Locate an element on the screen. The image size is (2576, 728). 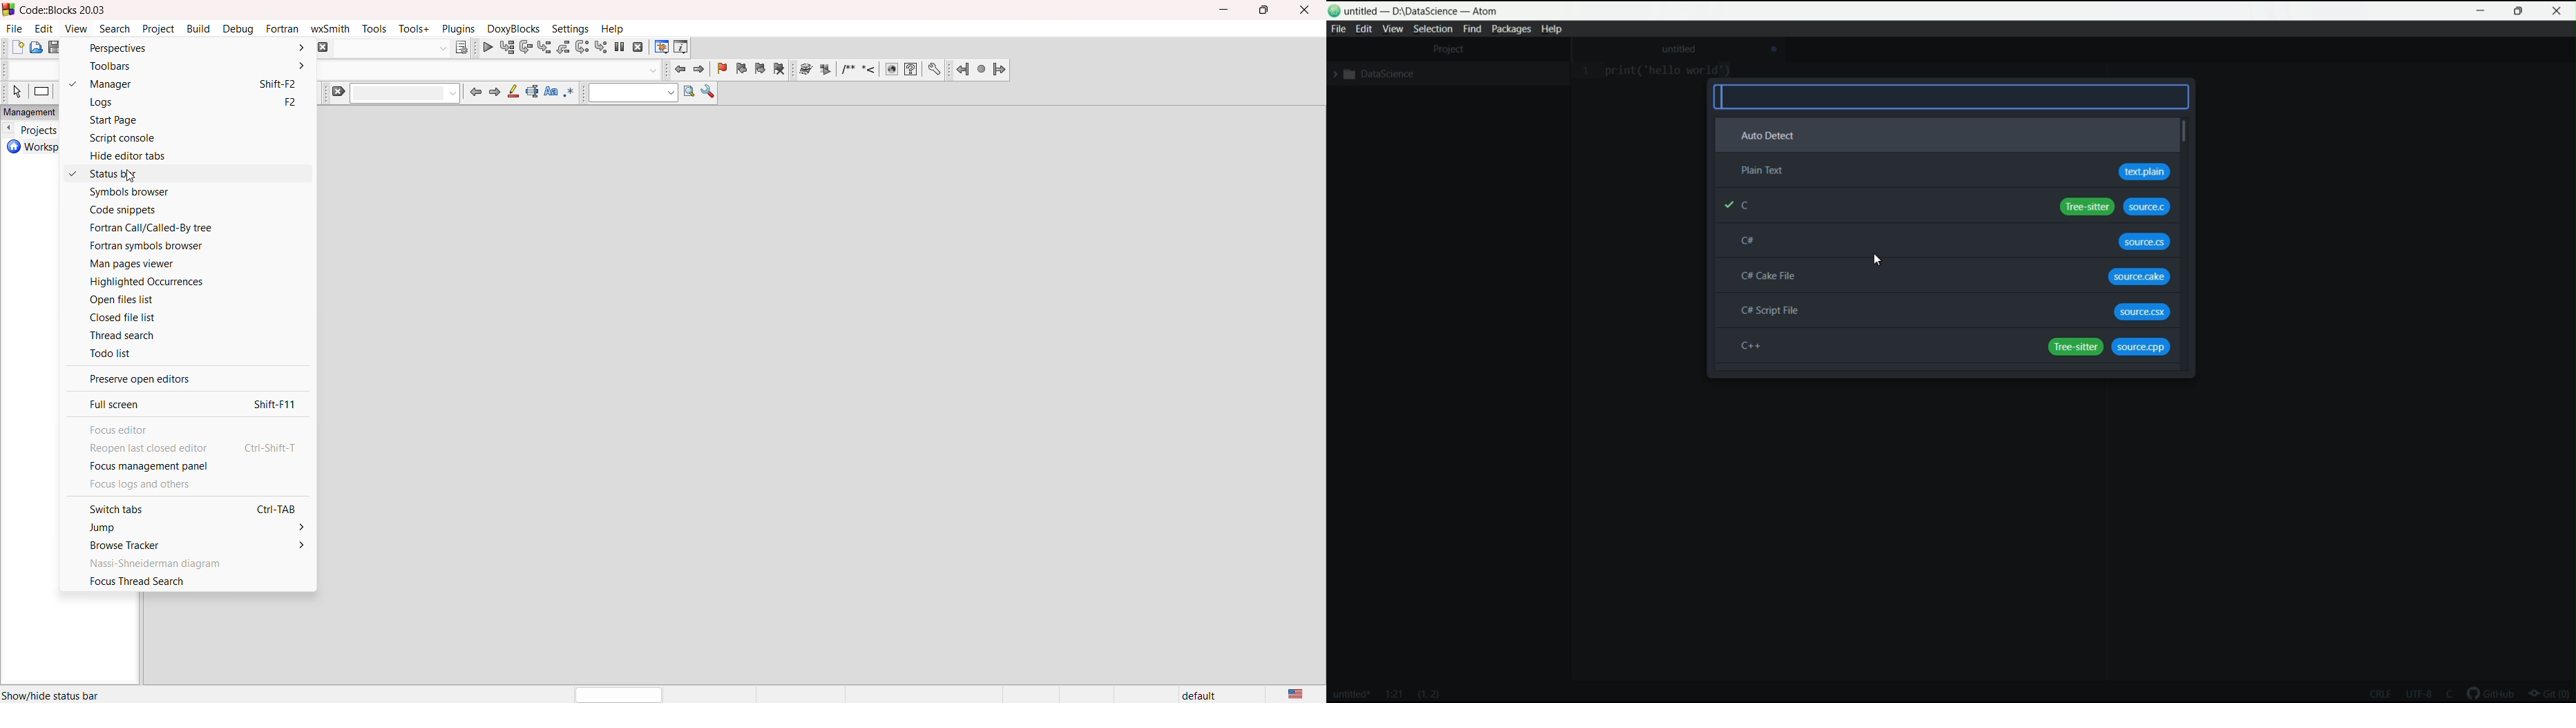
file is located at coordinates (14, 28).